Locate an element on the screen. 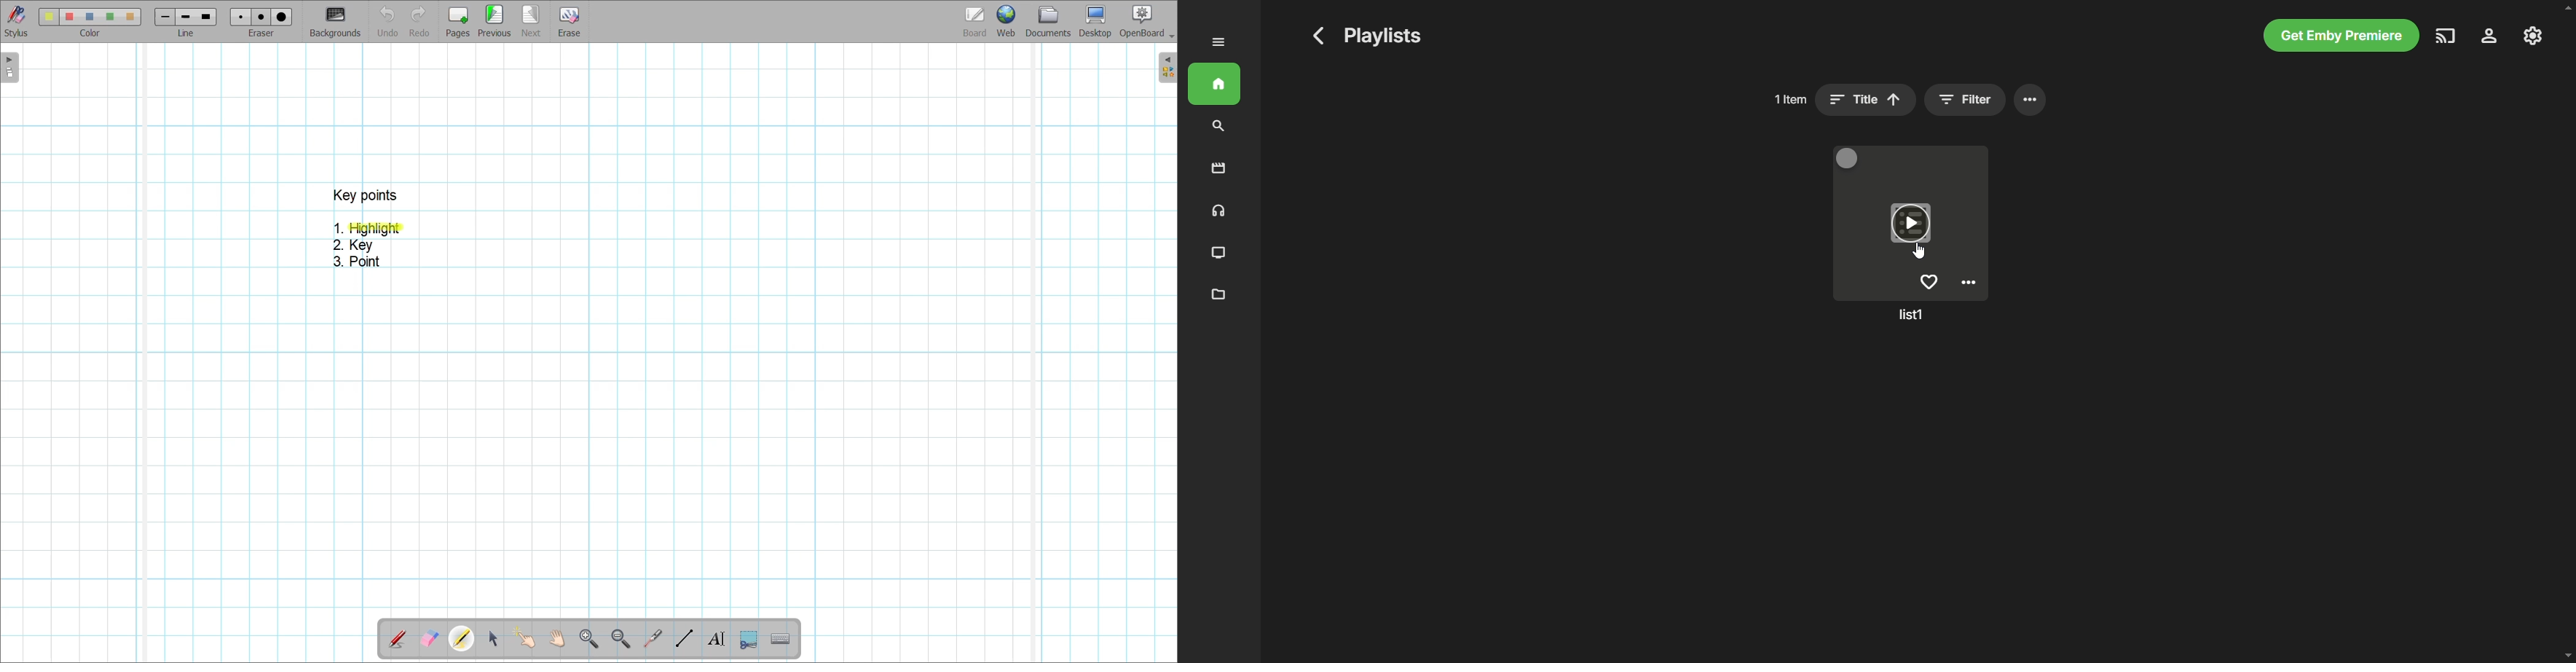 Image resolution: width=2576 pixels, height=672 pixels. filter is located at coordinates (1964, 99).